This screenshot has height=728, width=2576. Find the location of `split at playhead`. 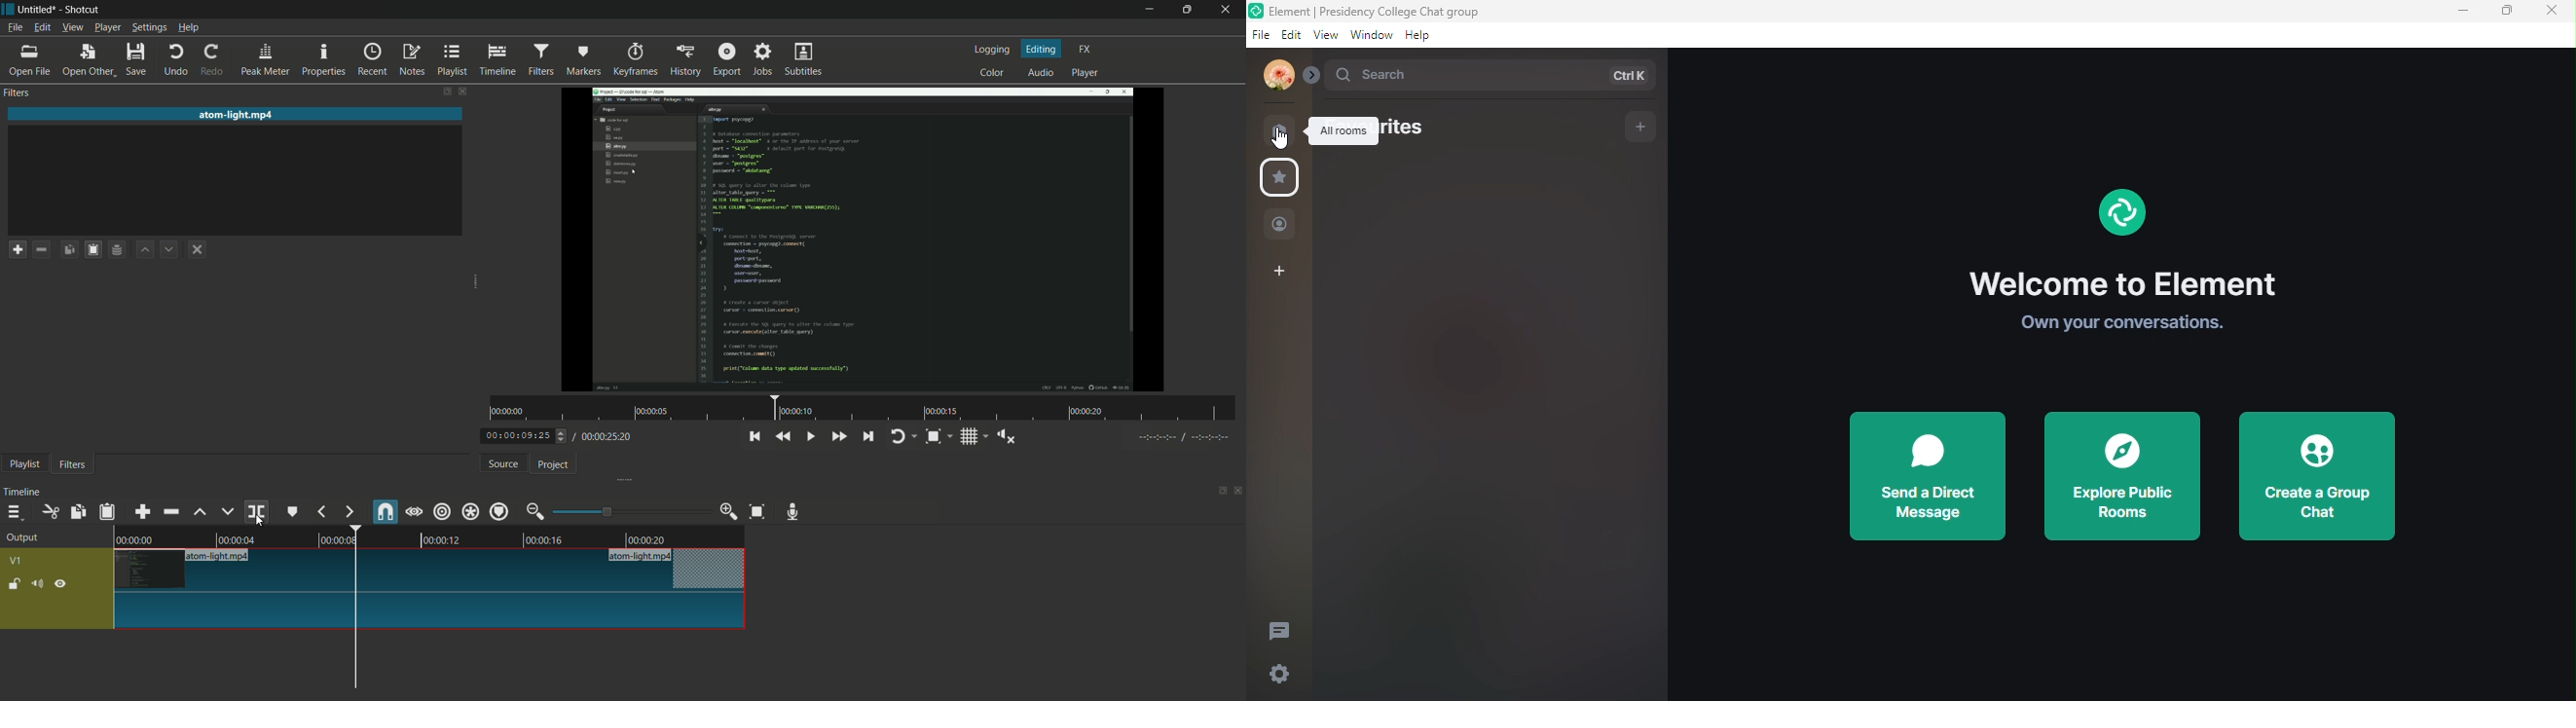

split at playhead is located at coordinates (256, 511).